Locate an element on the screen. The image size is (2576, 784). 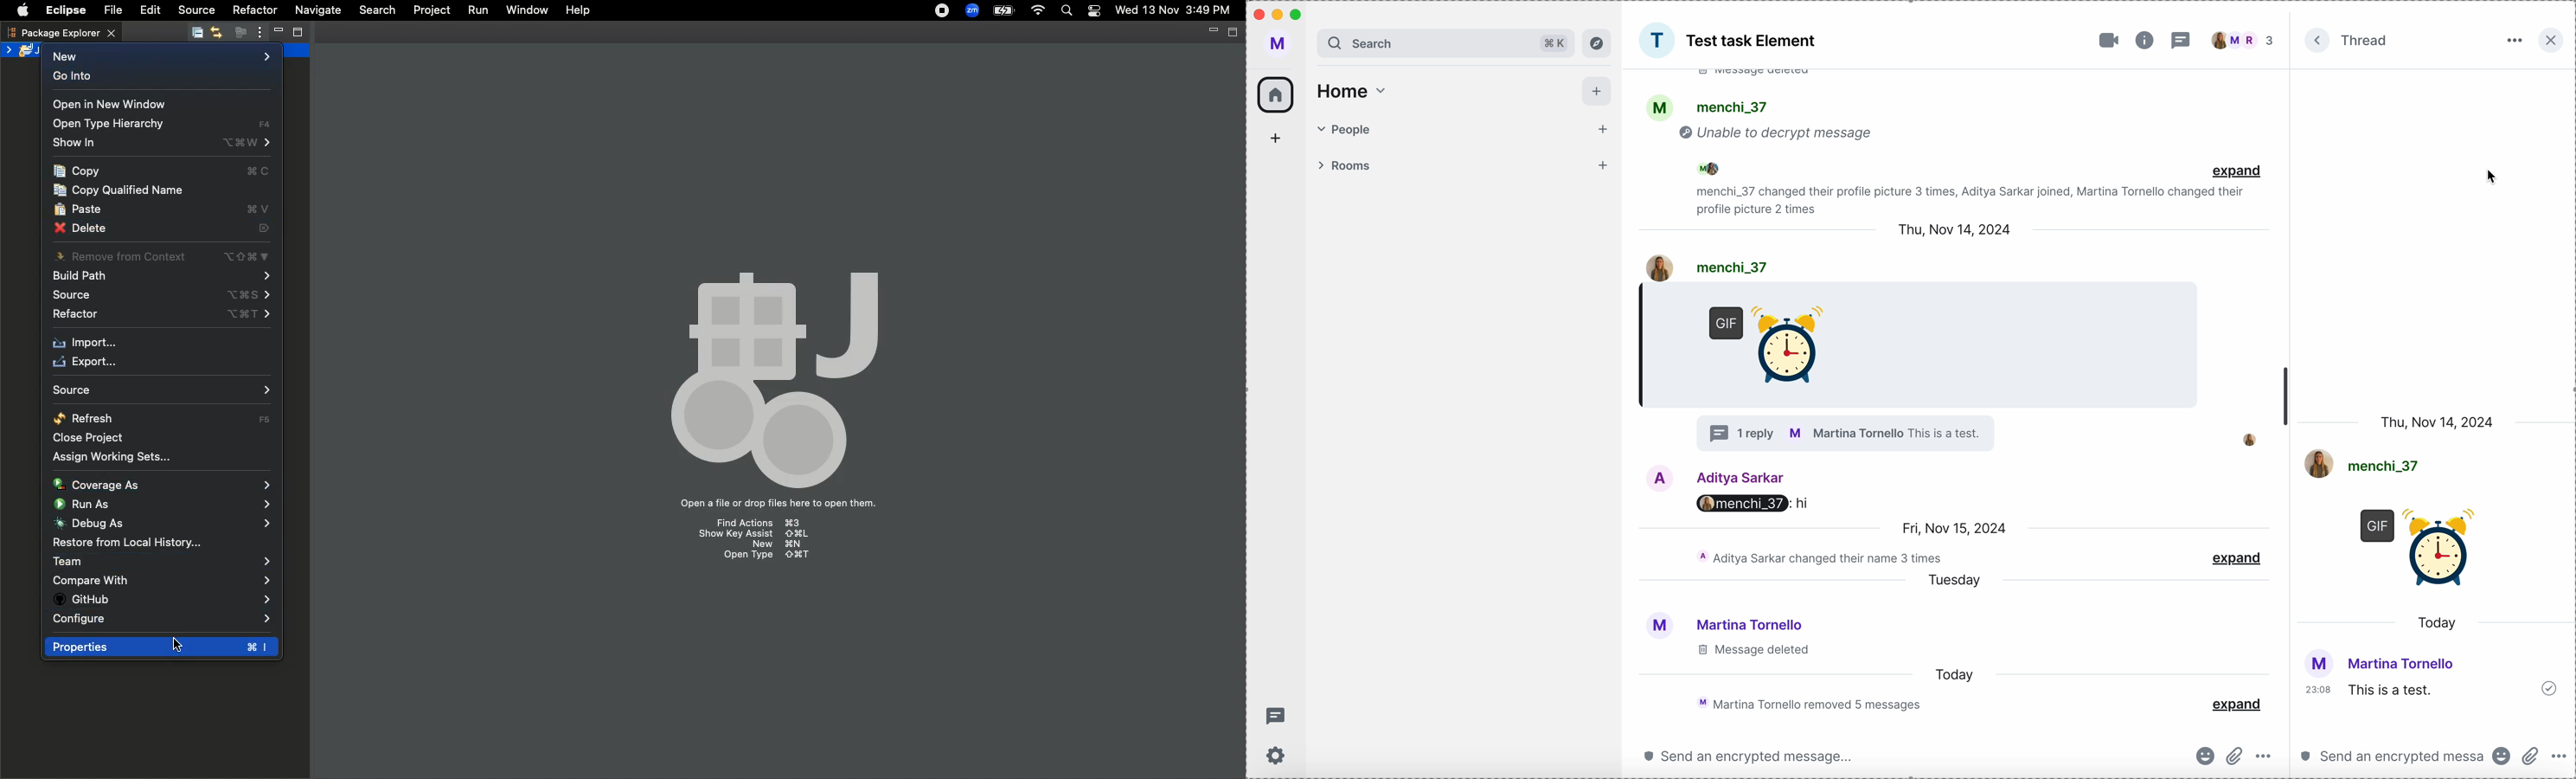
Test Task Element is located at coordinates (1753, 41).